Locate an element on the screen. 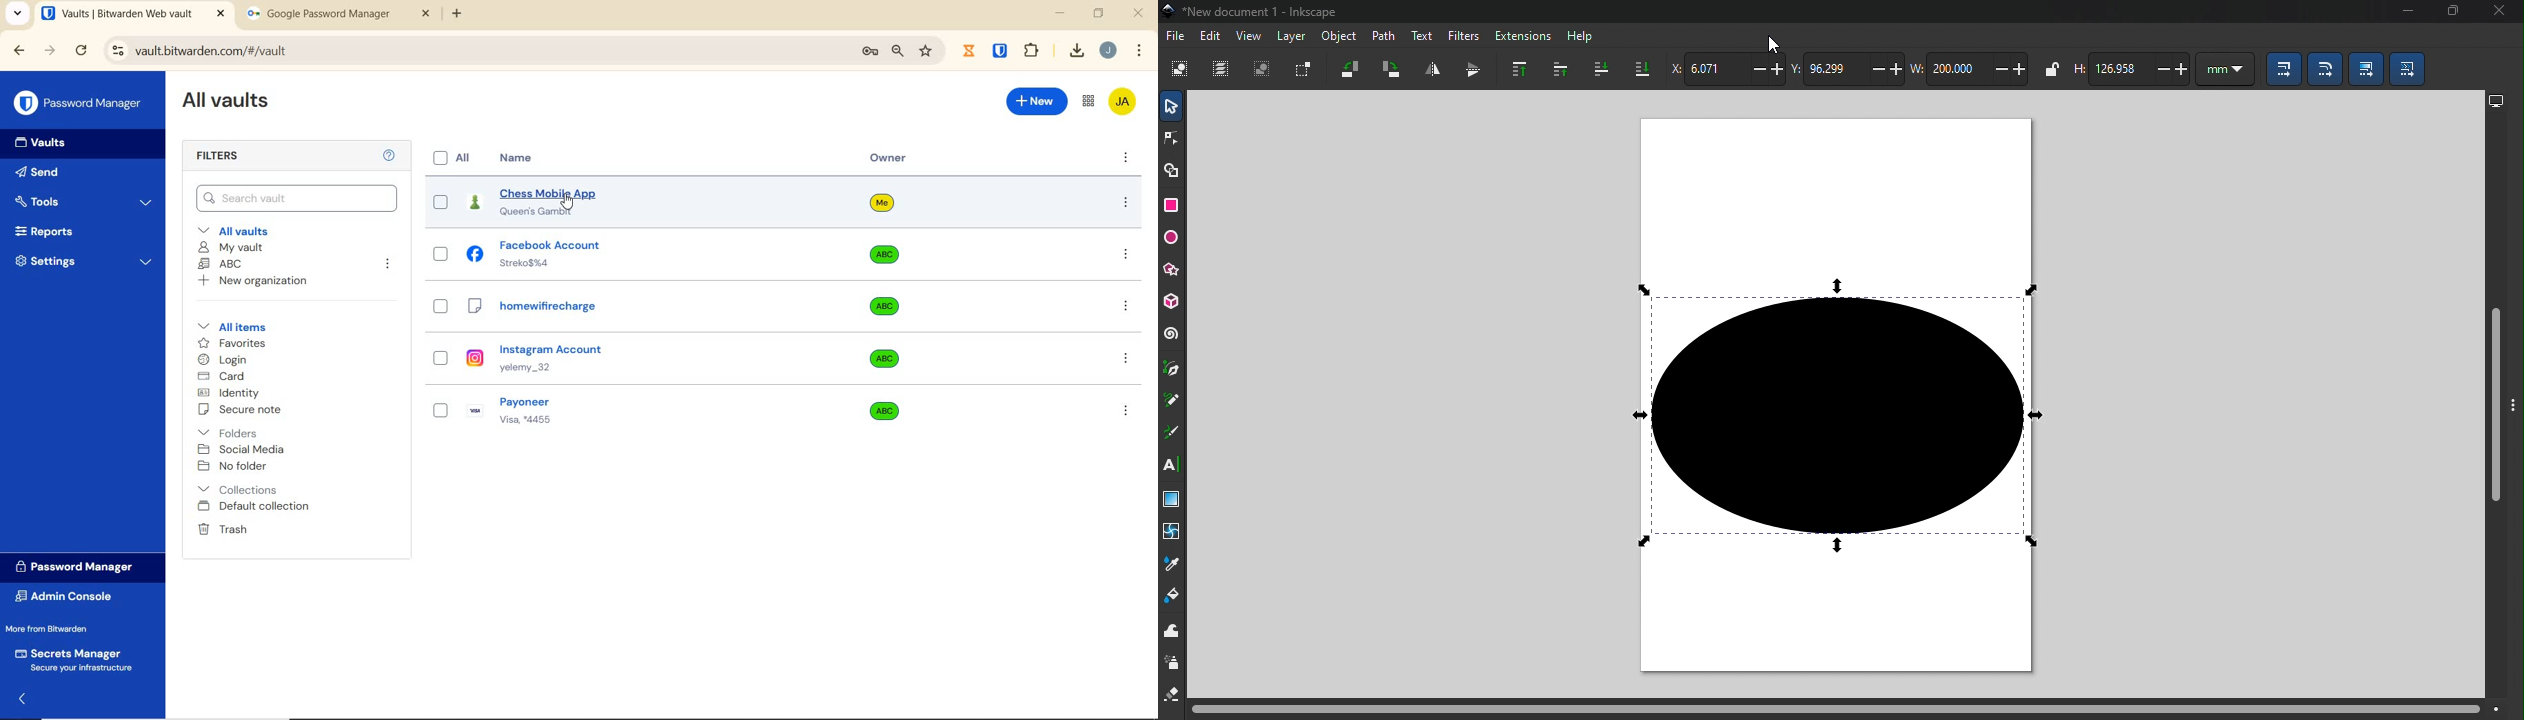  tweak tool is located at coordinates (1174, 627).